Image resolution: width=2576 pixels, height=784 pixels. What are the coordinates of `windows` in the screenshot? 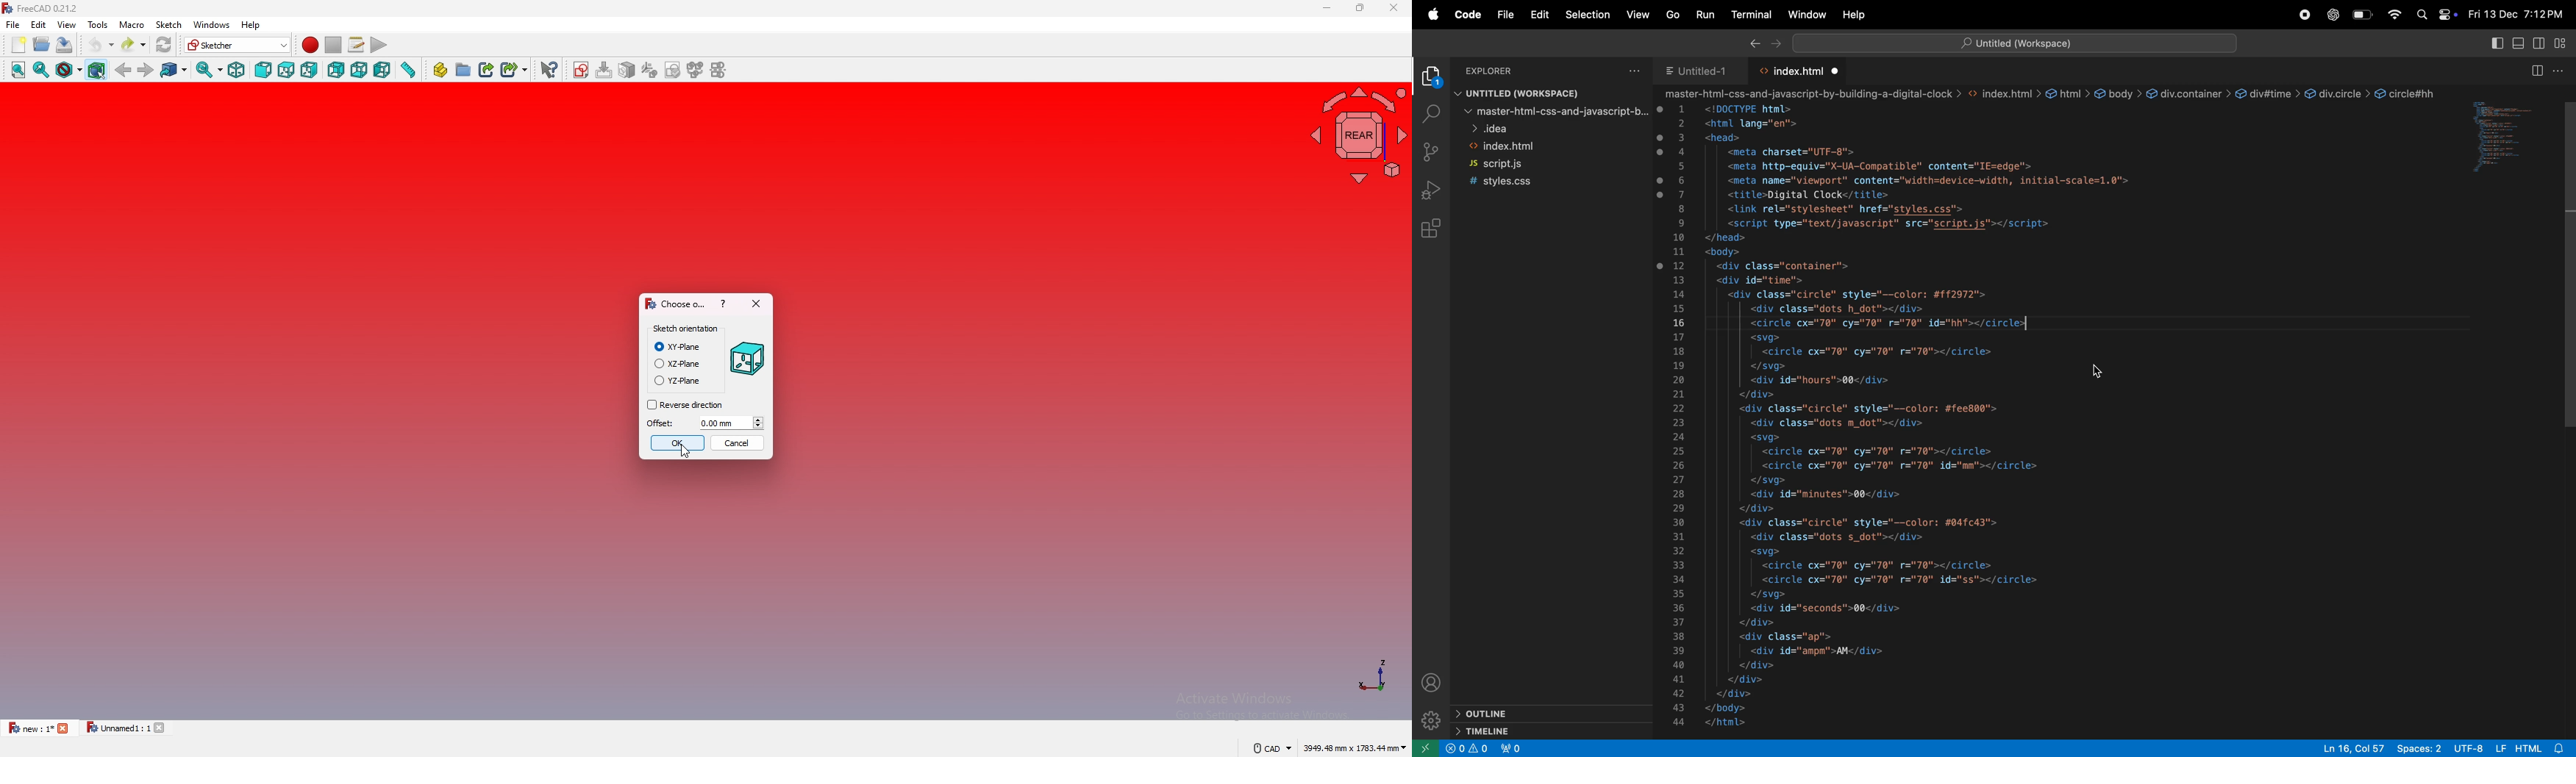 It's located at (210, 24).